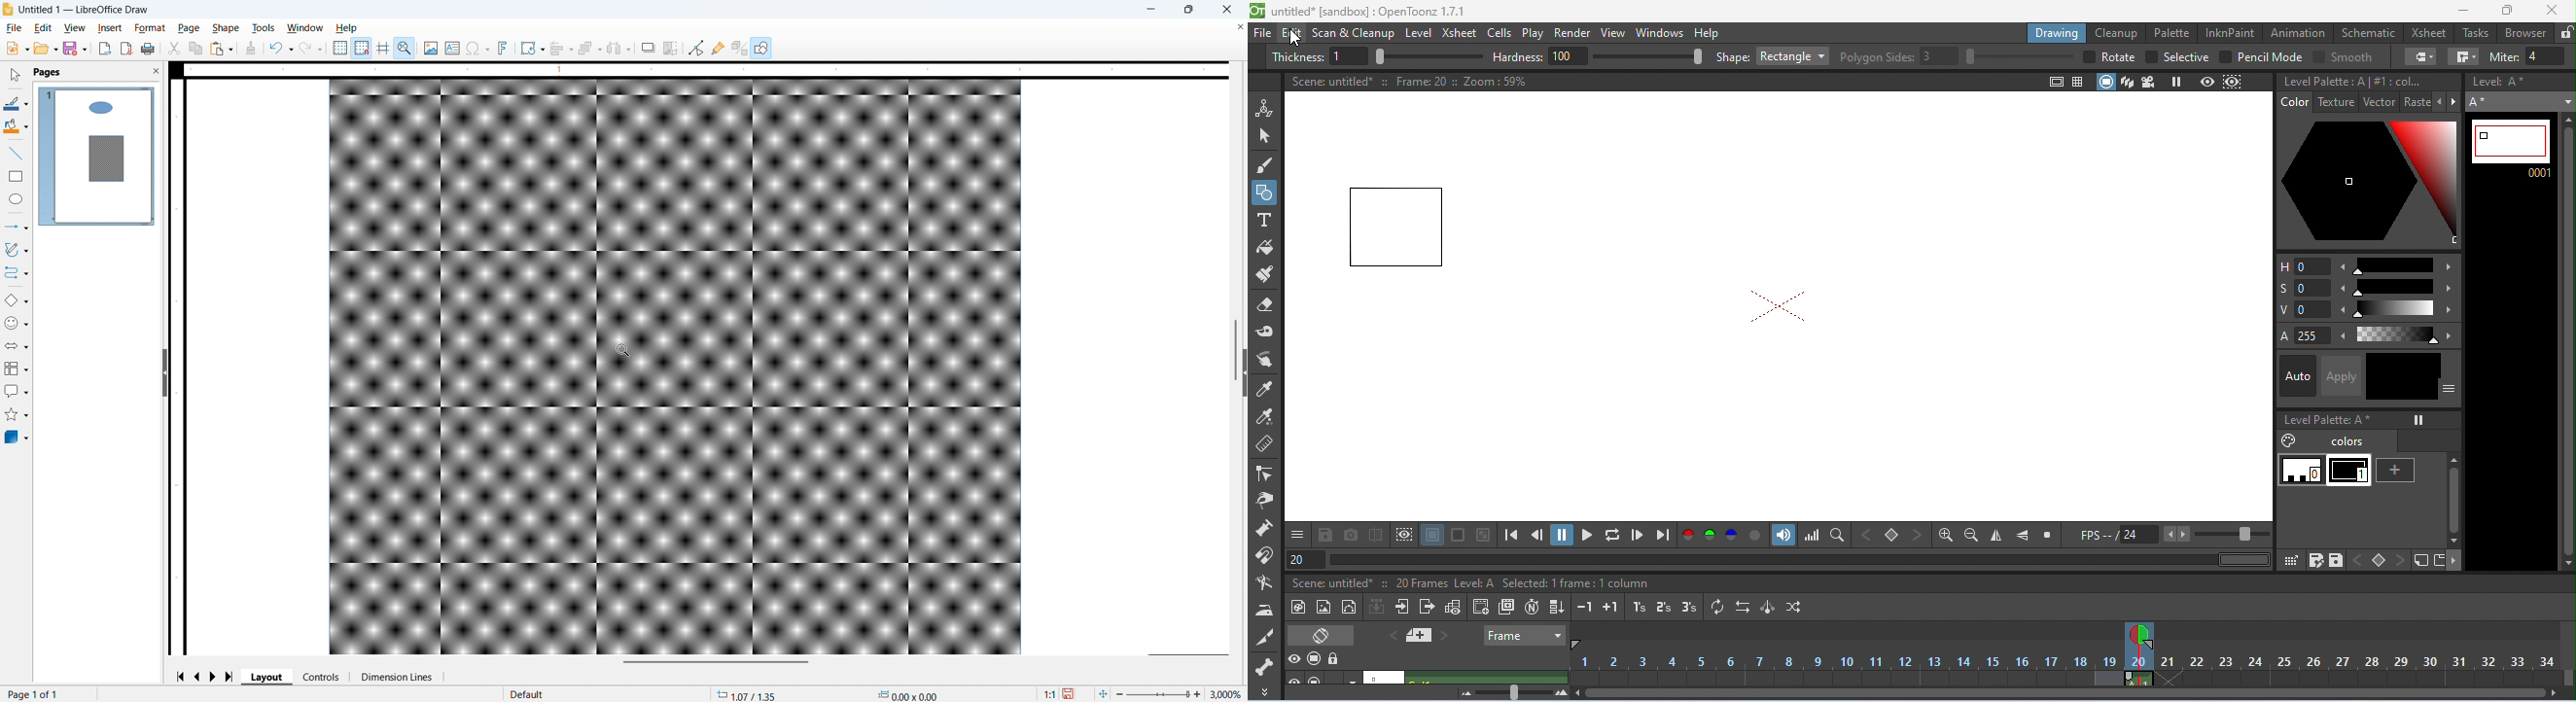 The image size is (2576, 728). Describe the element at coordinates (175, 48) in the screenshot. I see `cut ` at that location.